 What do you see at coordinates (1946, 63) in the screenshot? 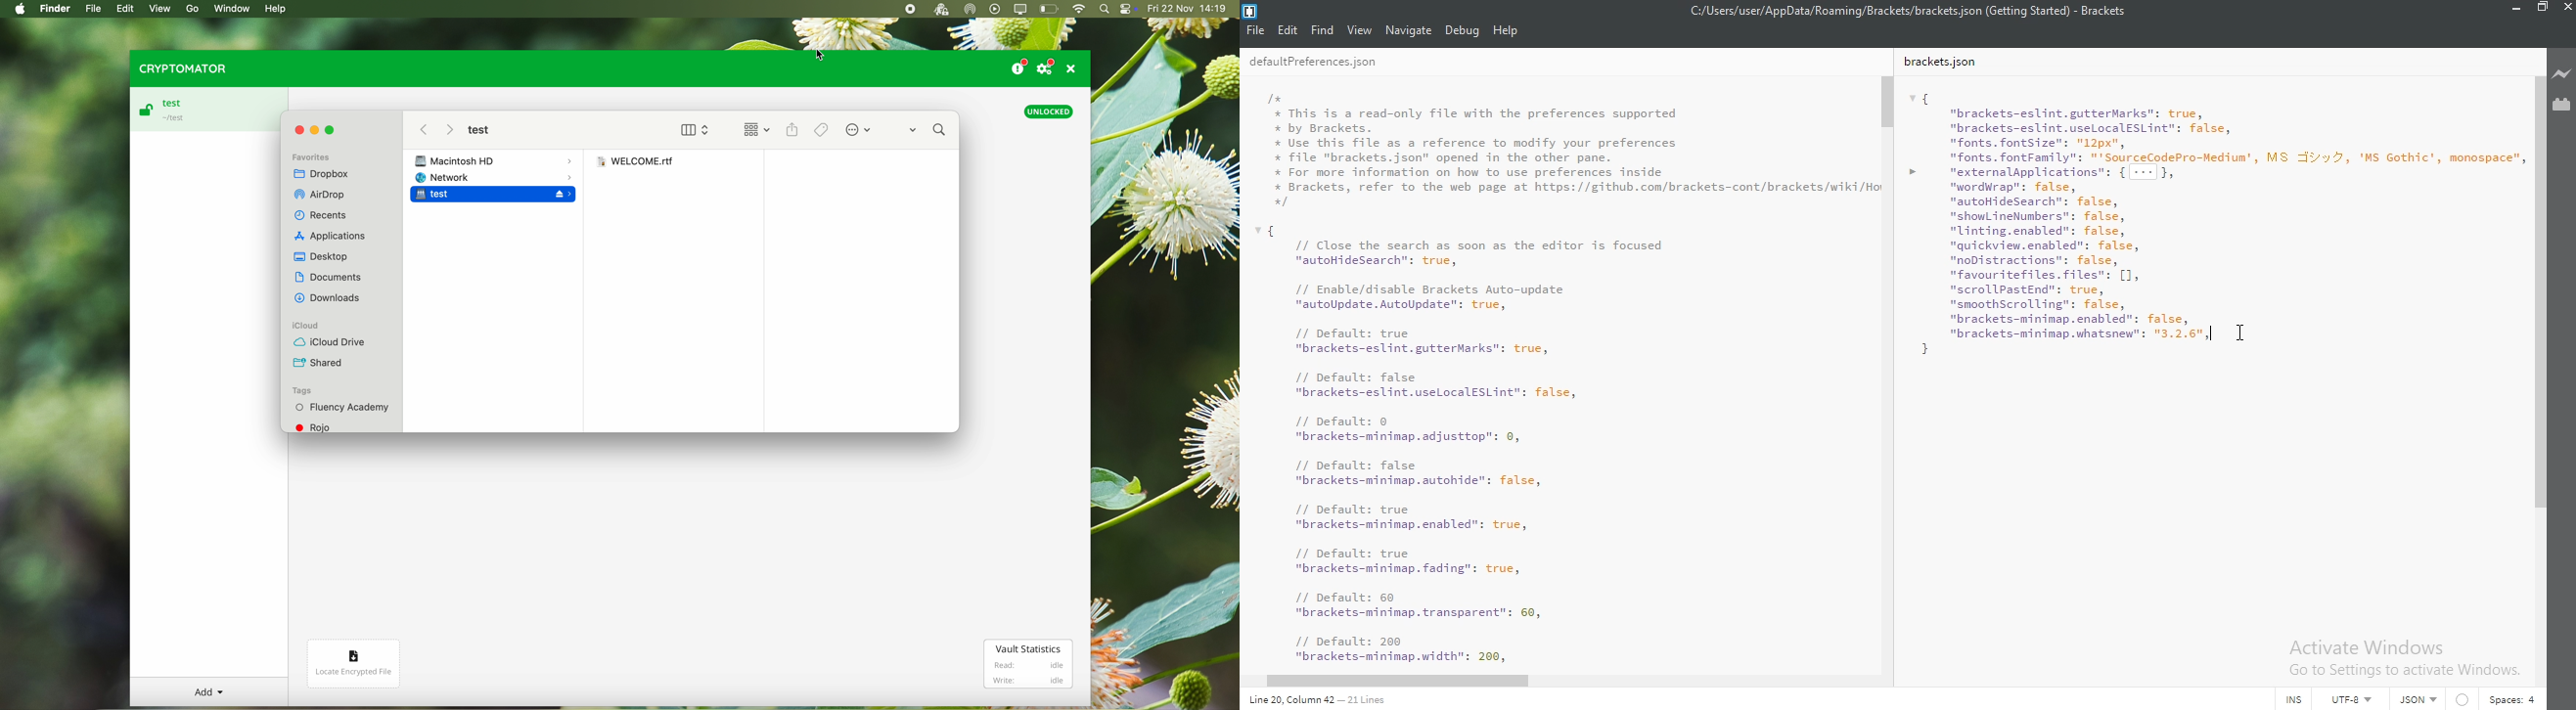
I see `brackets.json` at bounding box center [1946, 63].